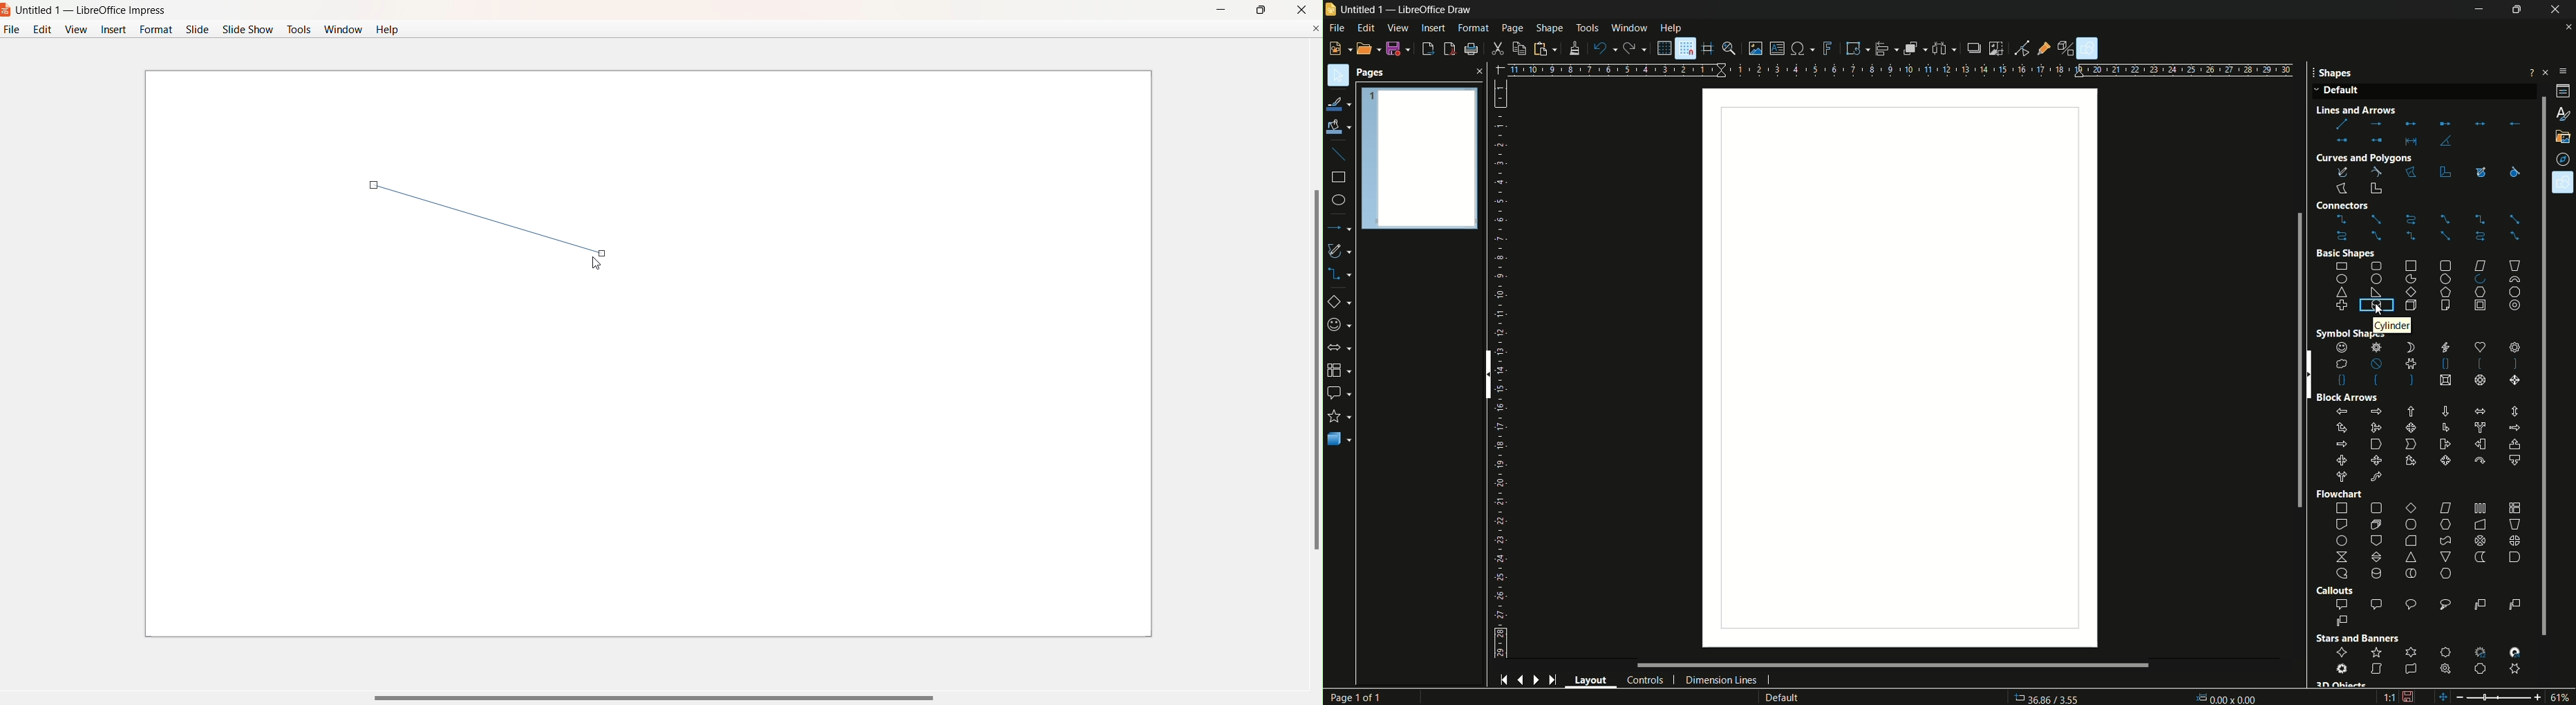  What do you see at coordinates (1470, 50) in the screenshot?
I see `print` at bounding box center [1470, 50].